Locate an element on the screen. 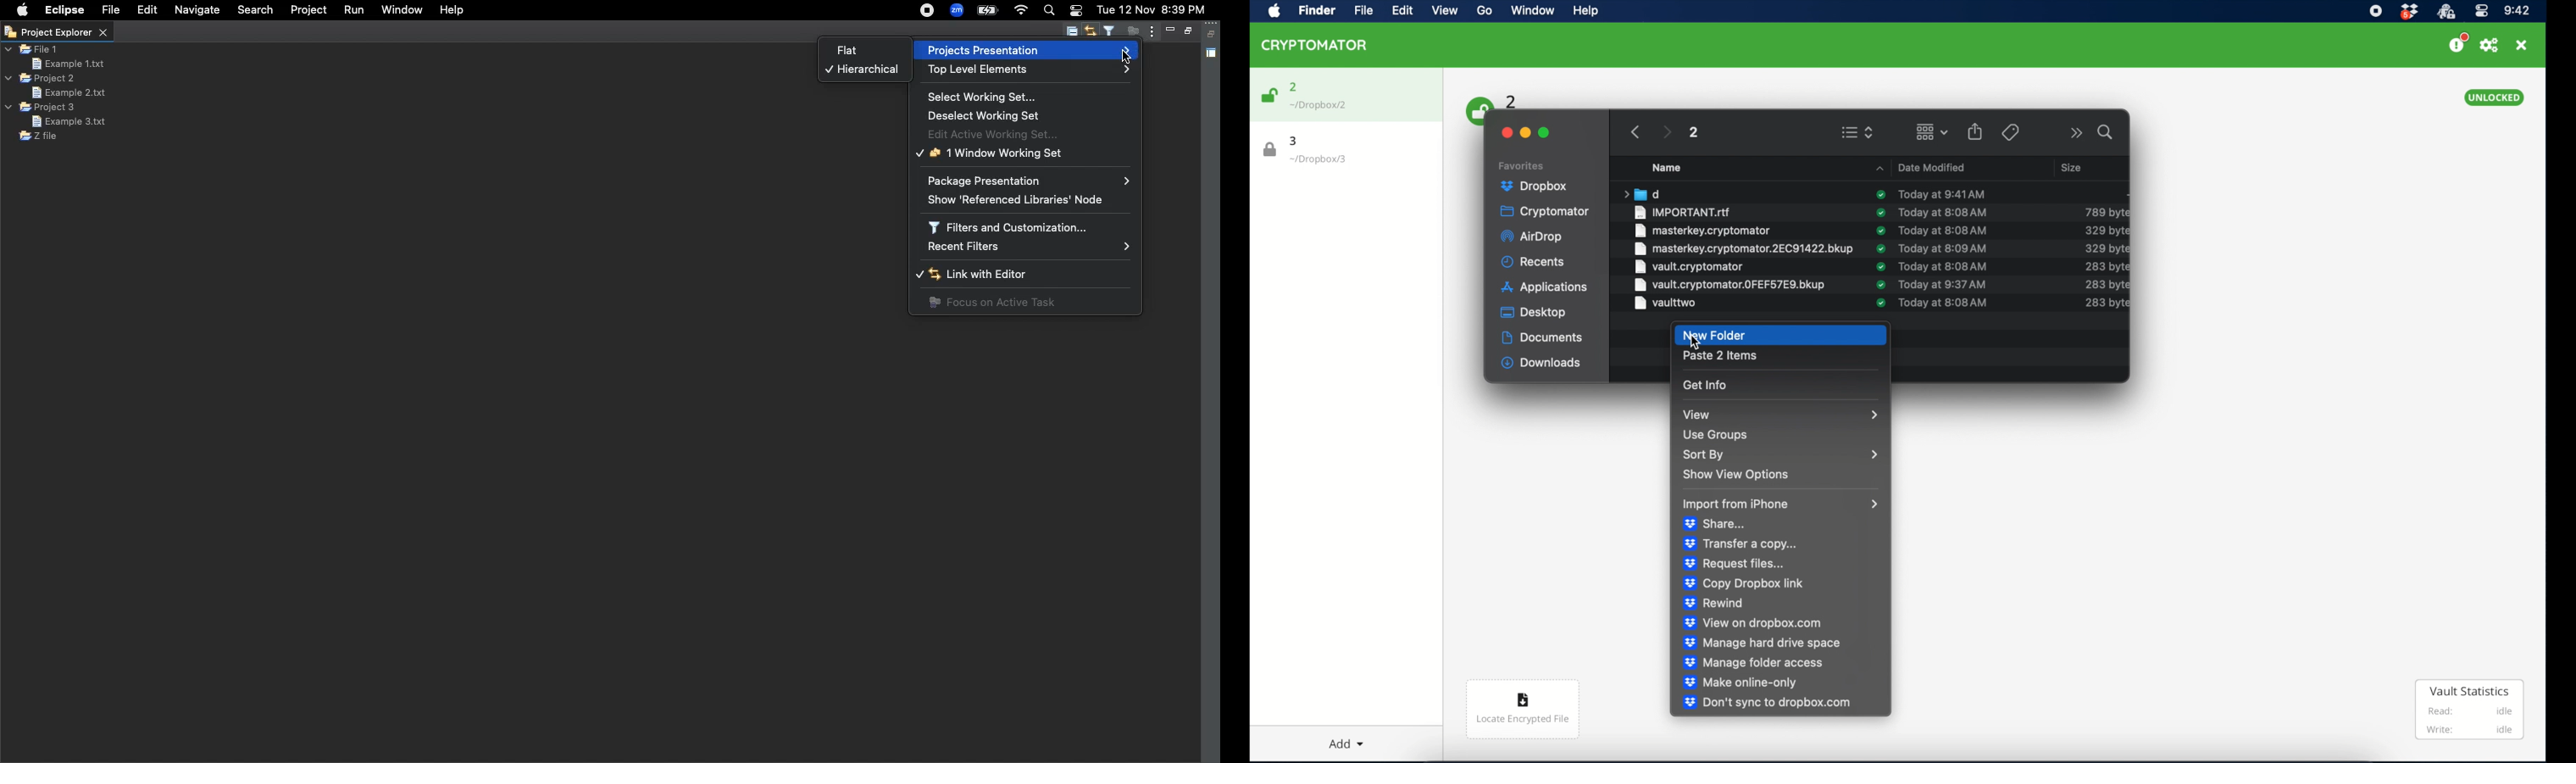 This screenshot has width=2576, height=784. view  on dropbox is located at coordinates (1754, 622).